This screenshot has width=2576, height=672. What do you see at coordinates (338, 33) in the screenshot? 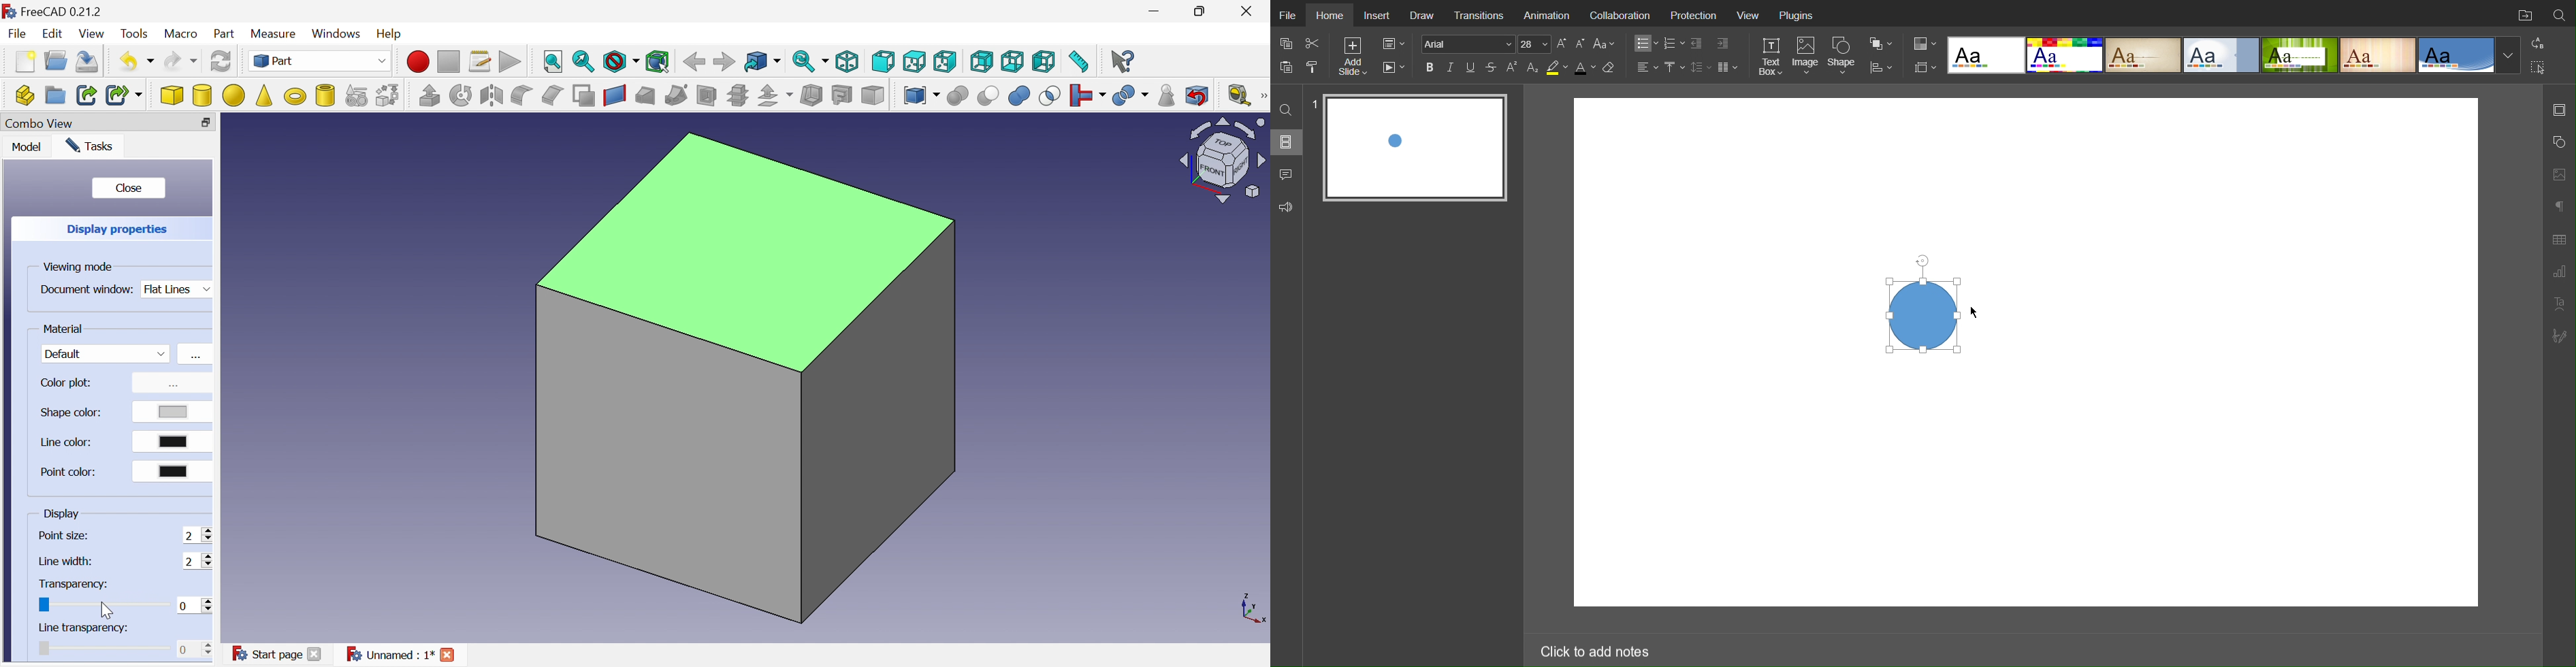
I see `Windows` at bounding box center [338, 33].